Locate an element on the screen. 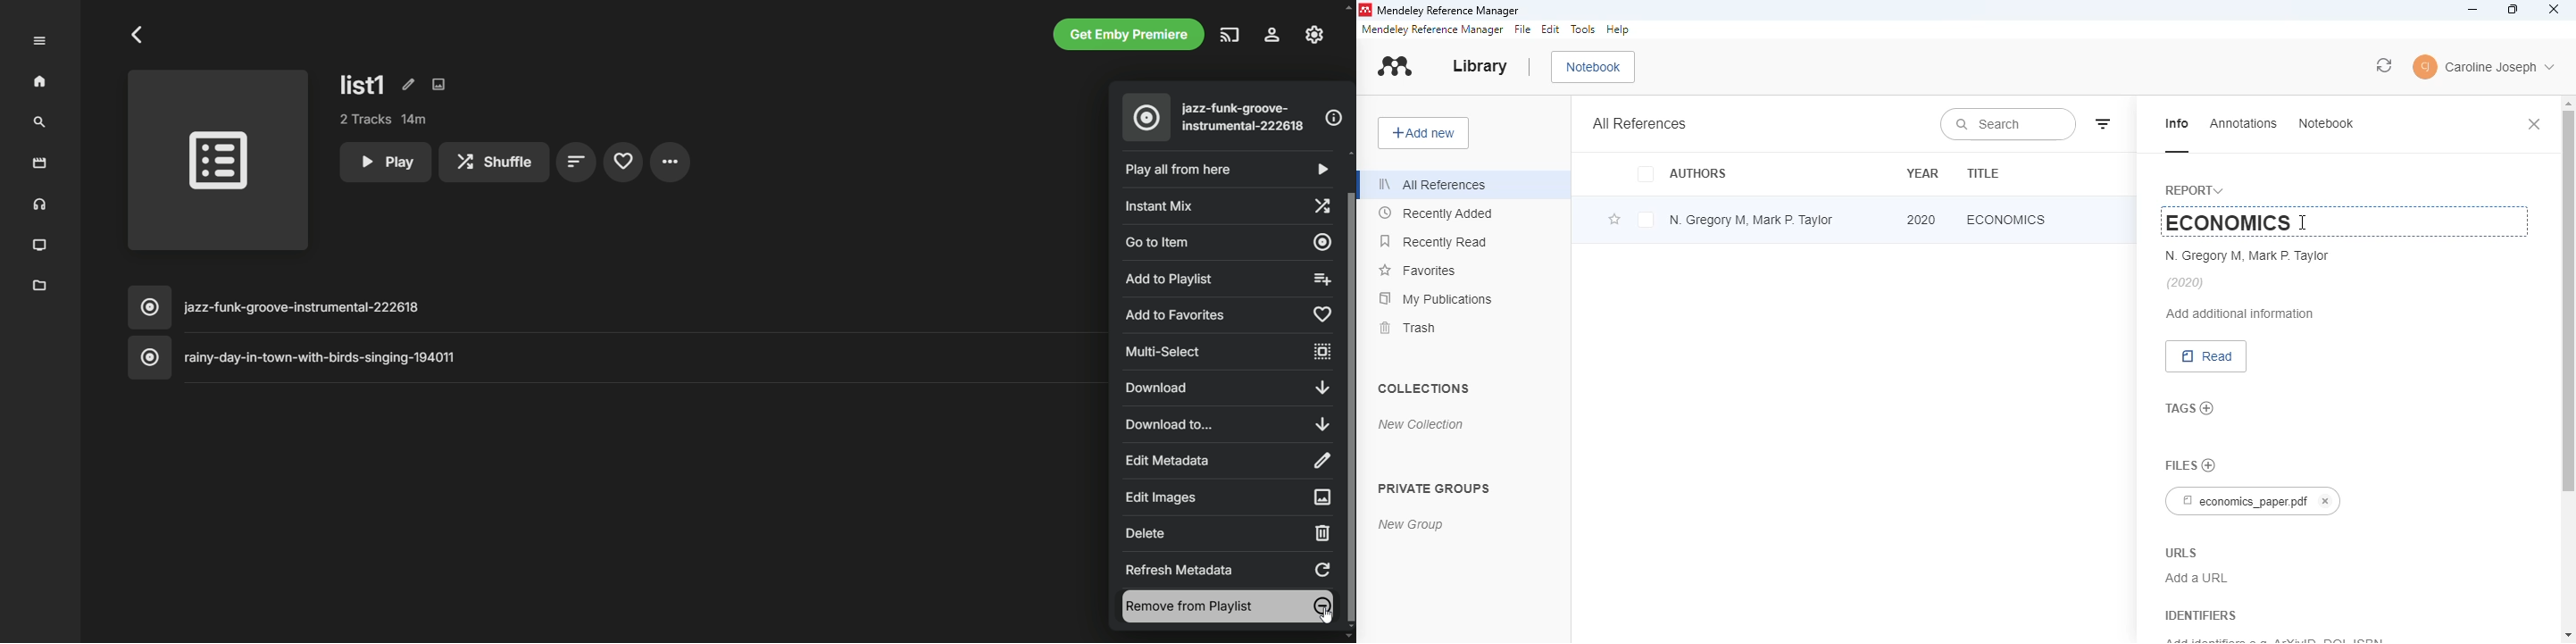 This screenshot has width=2576, height=644. Vertical slide bar is located at coordinates (1349, 389).